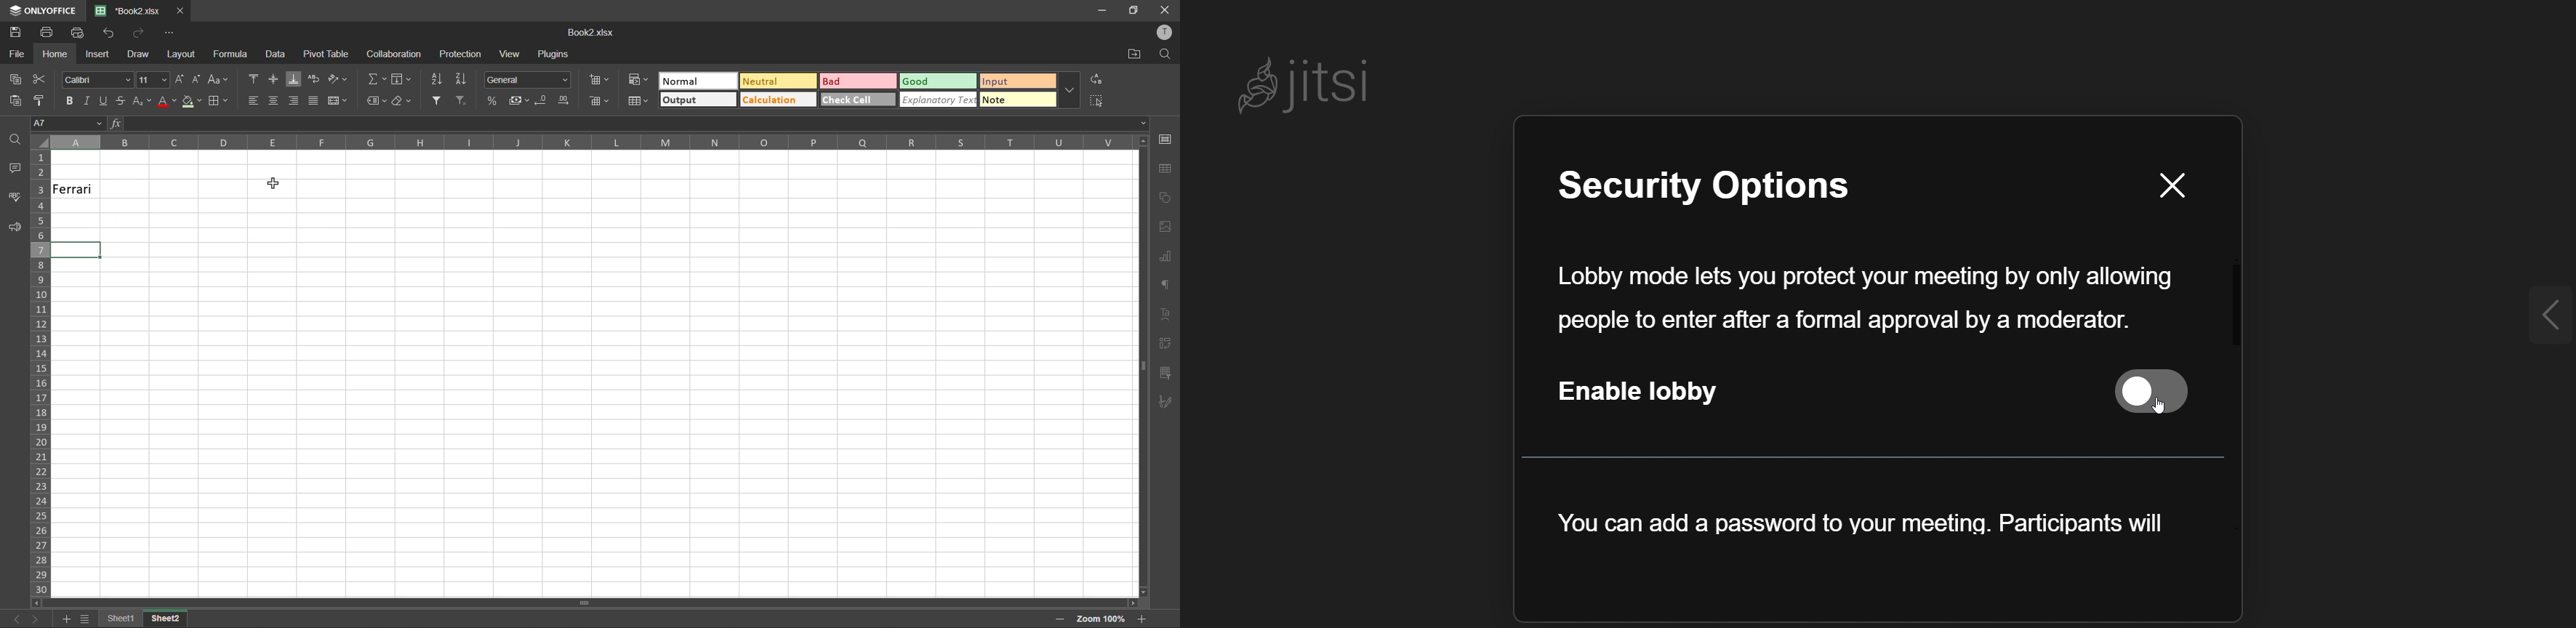 This screenshot has width=2576, height=644. I want to click on find, so click(16, 141).